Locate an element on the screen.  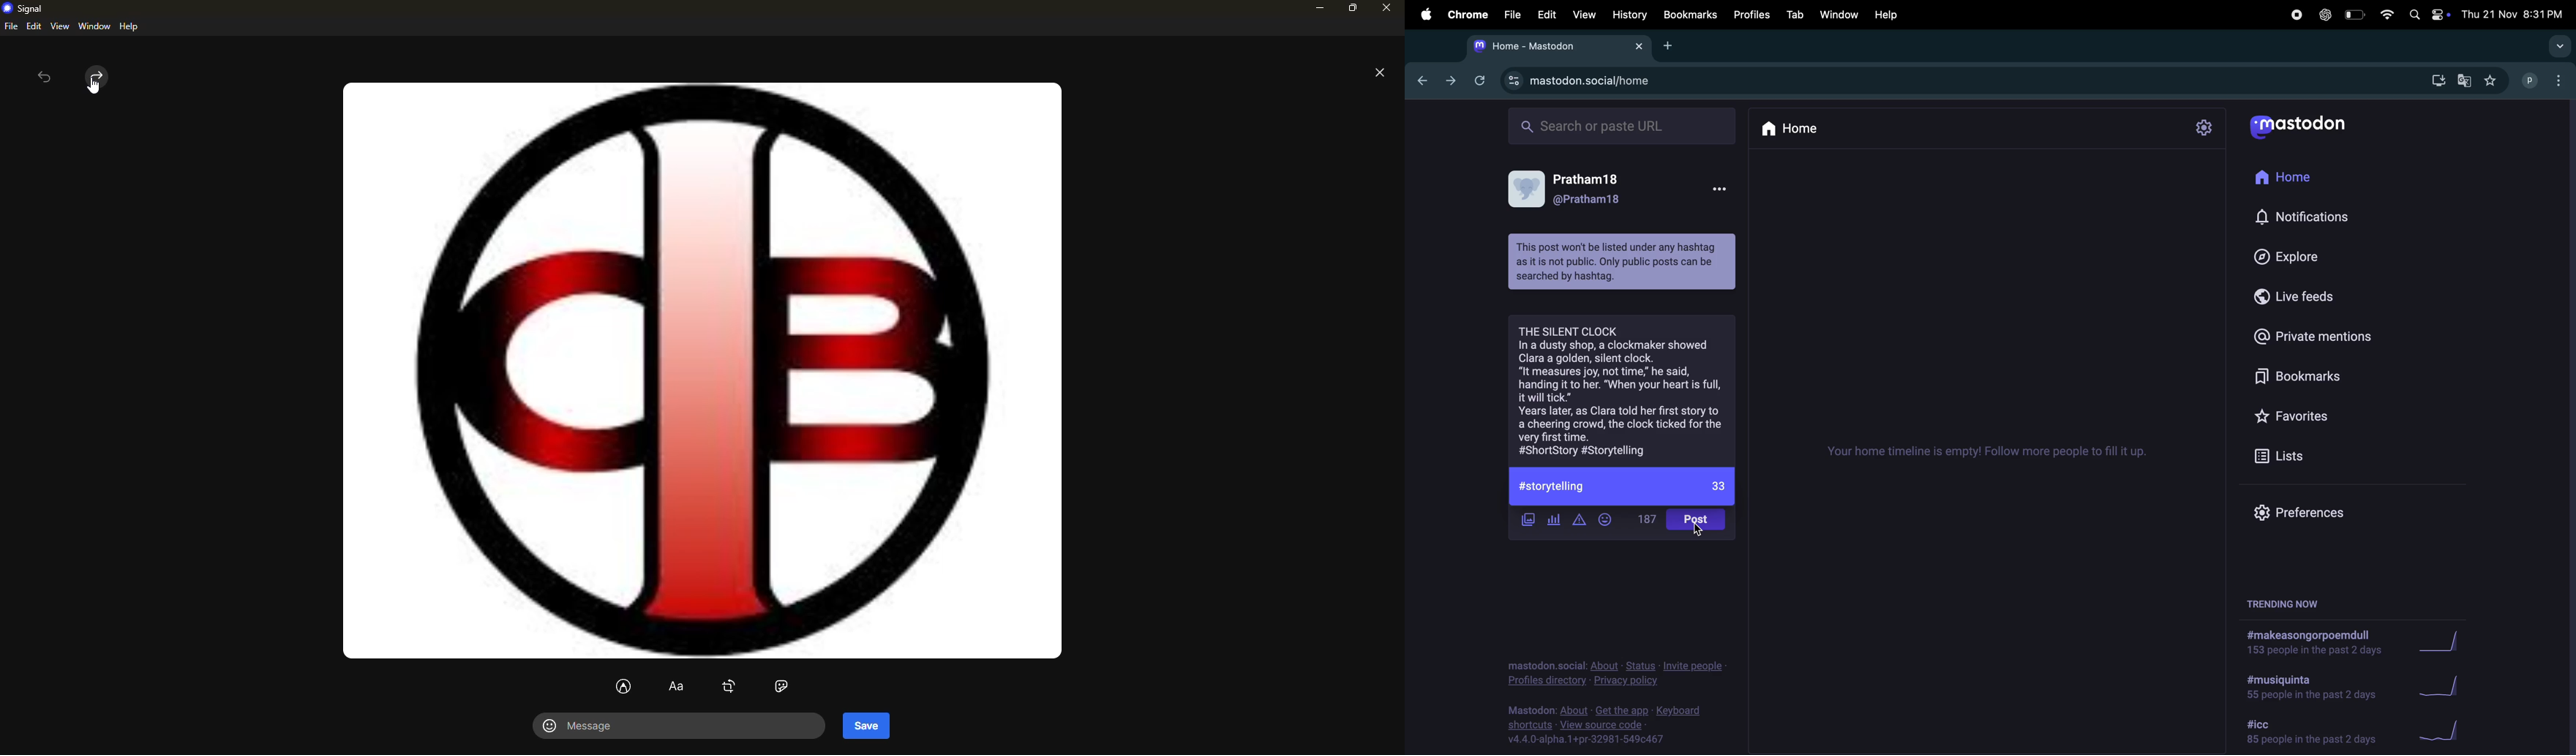
privacy policy is located at coordinates (1618, 671).